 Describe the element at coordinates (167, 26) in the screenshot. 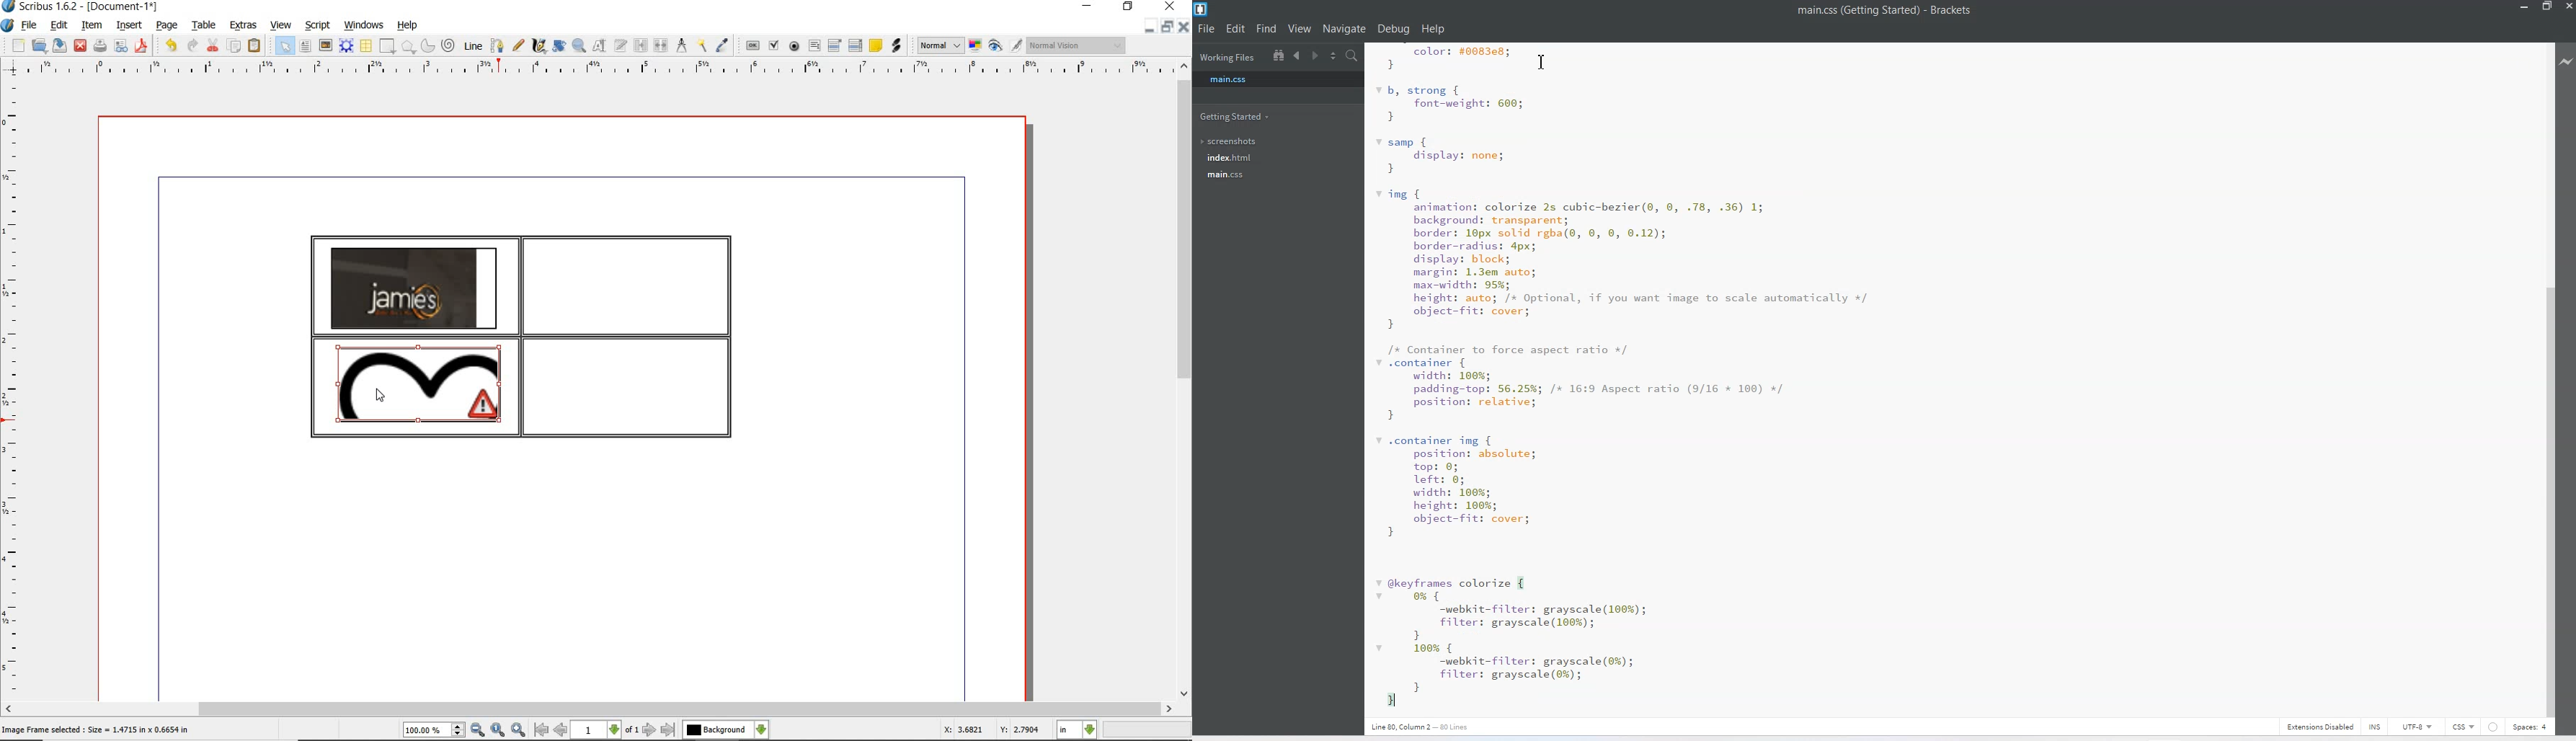

I see `page` at that location.